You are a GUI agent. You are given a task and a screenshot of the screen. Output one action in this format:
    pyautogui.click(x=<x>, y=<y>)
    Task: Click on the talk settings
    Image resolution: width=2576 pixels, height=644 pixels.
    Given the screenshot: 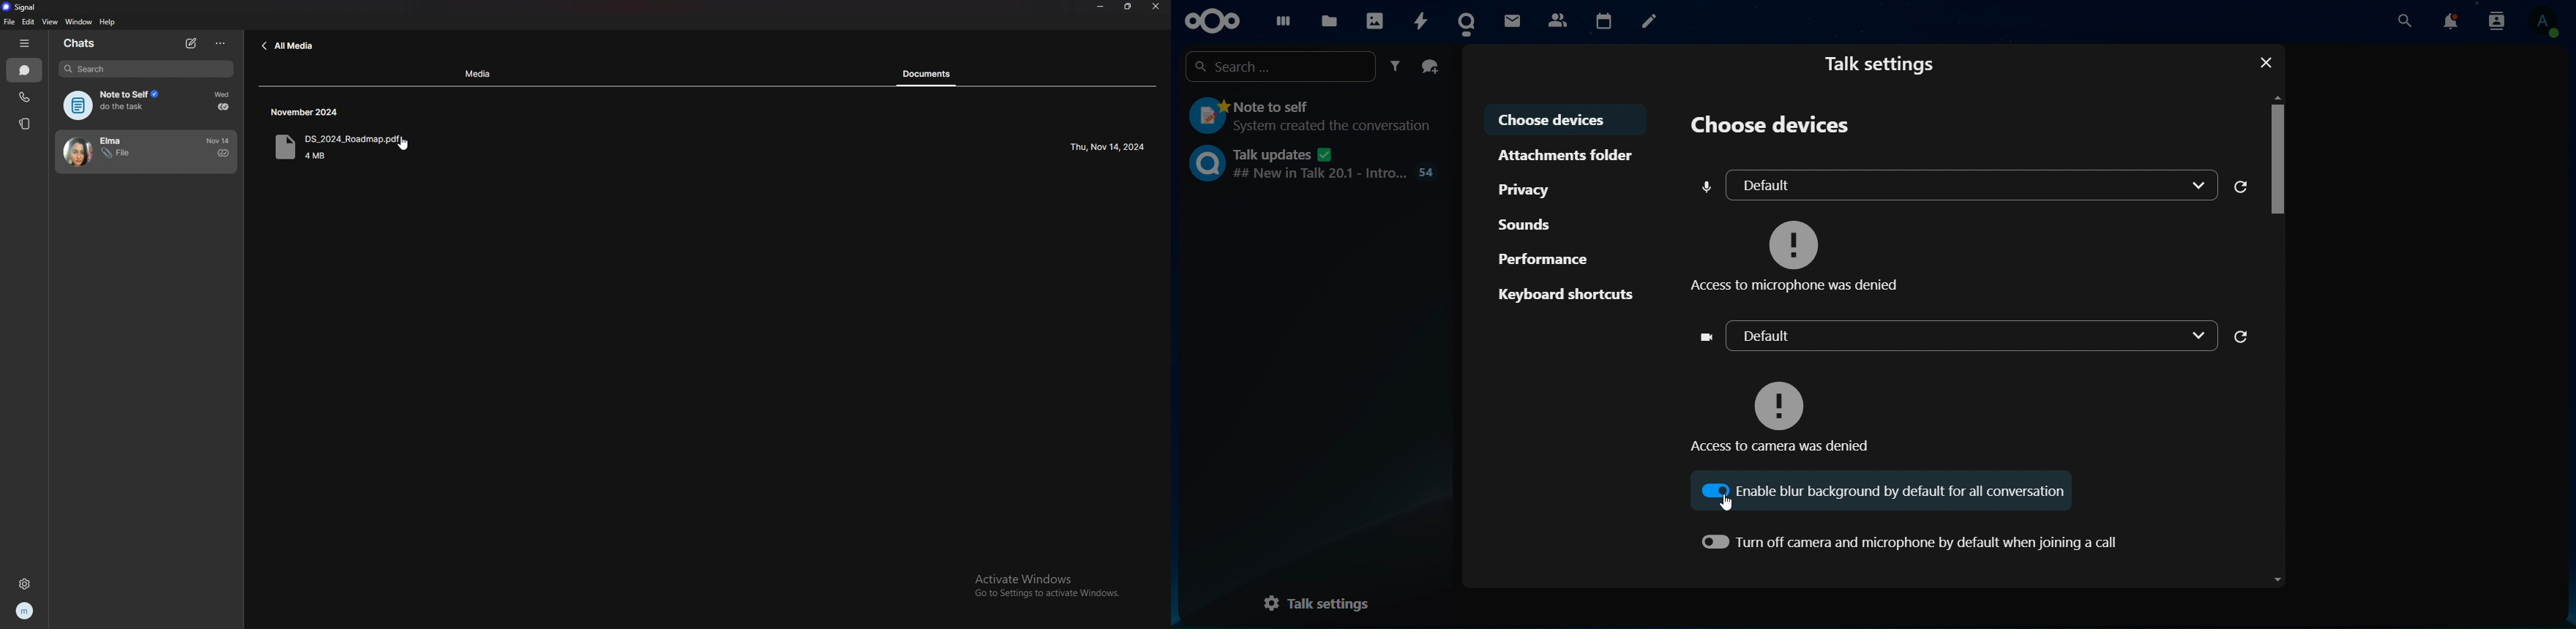 What is the action you would take?
    pyautogui.click(x=1314, y=603)
    